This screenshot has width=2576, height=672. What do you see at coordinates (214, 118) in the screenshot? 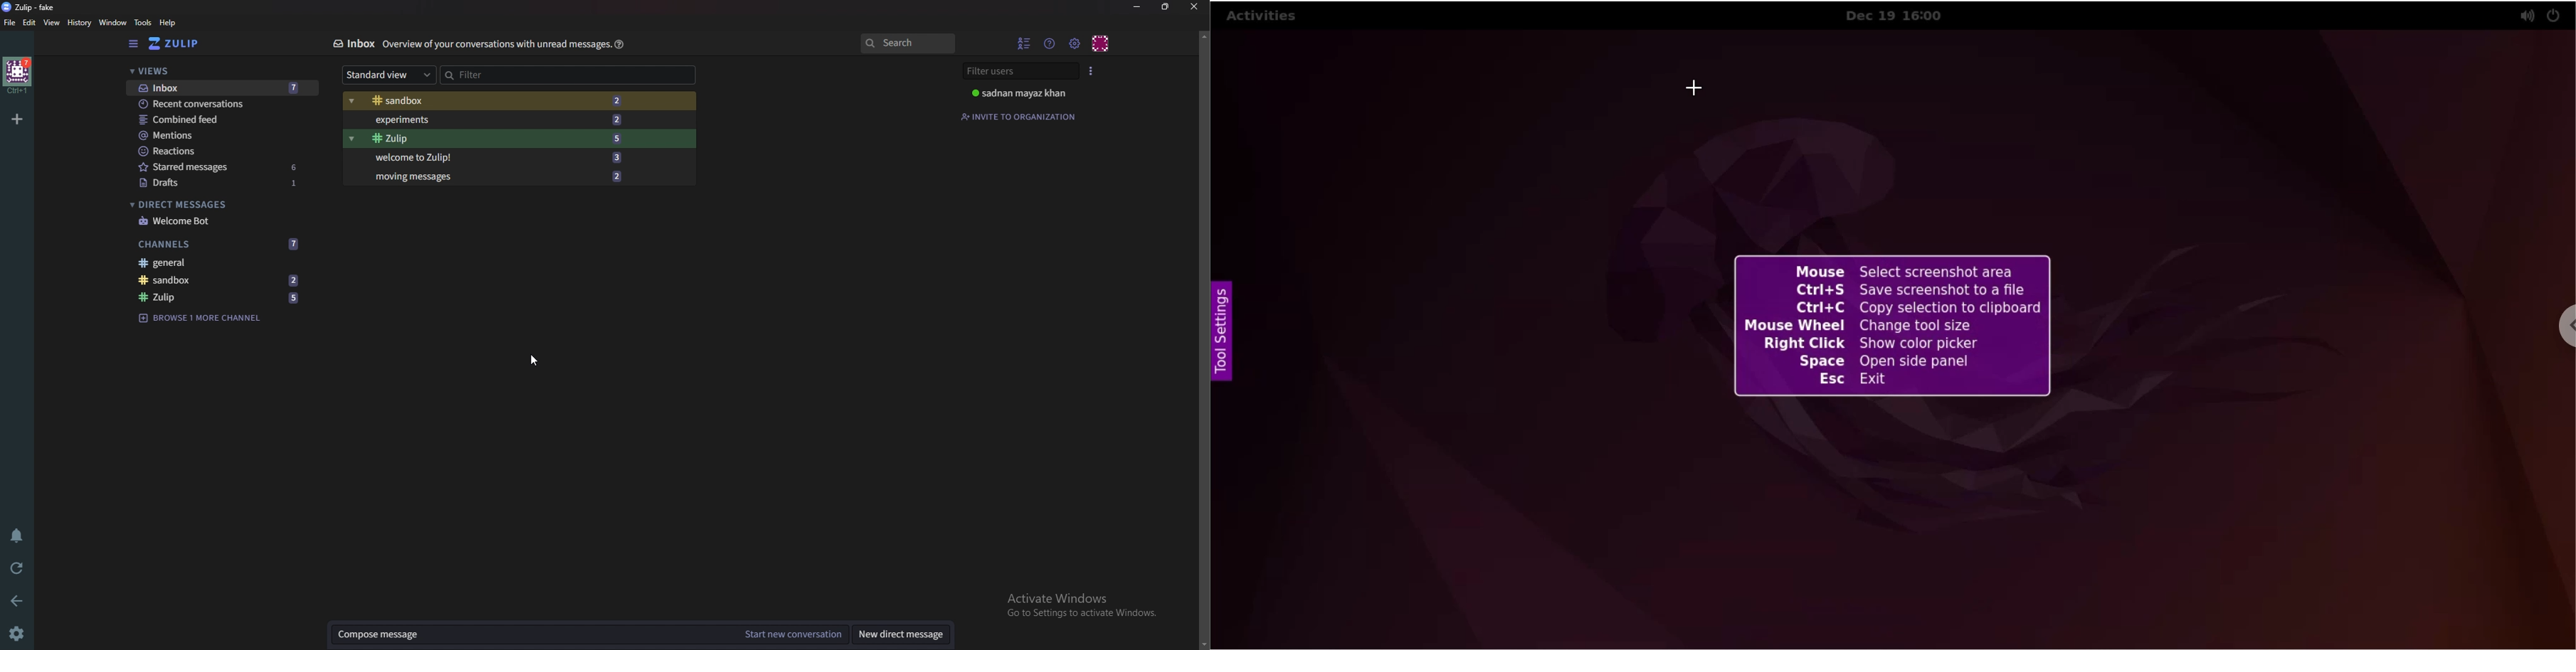
I see `Combined feed` at bounding box center [214, 118].